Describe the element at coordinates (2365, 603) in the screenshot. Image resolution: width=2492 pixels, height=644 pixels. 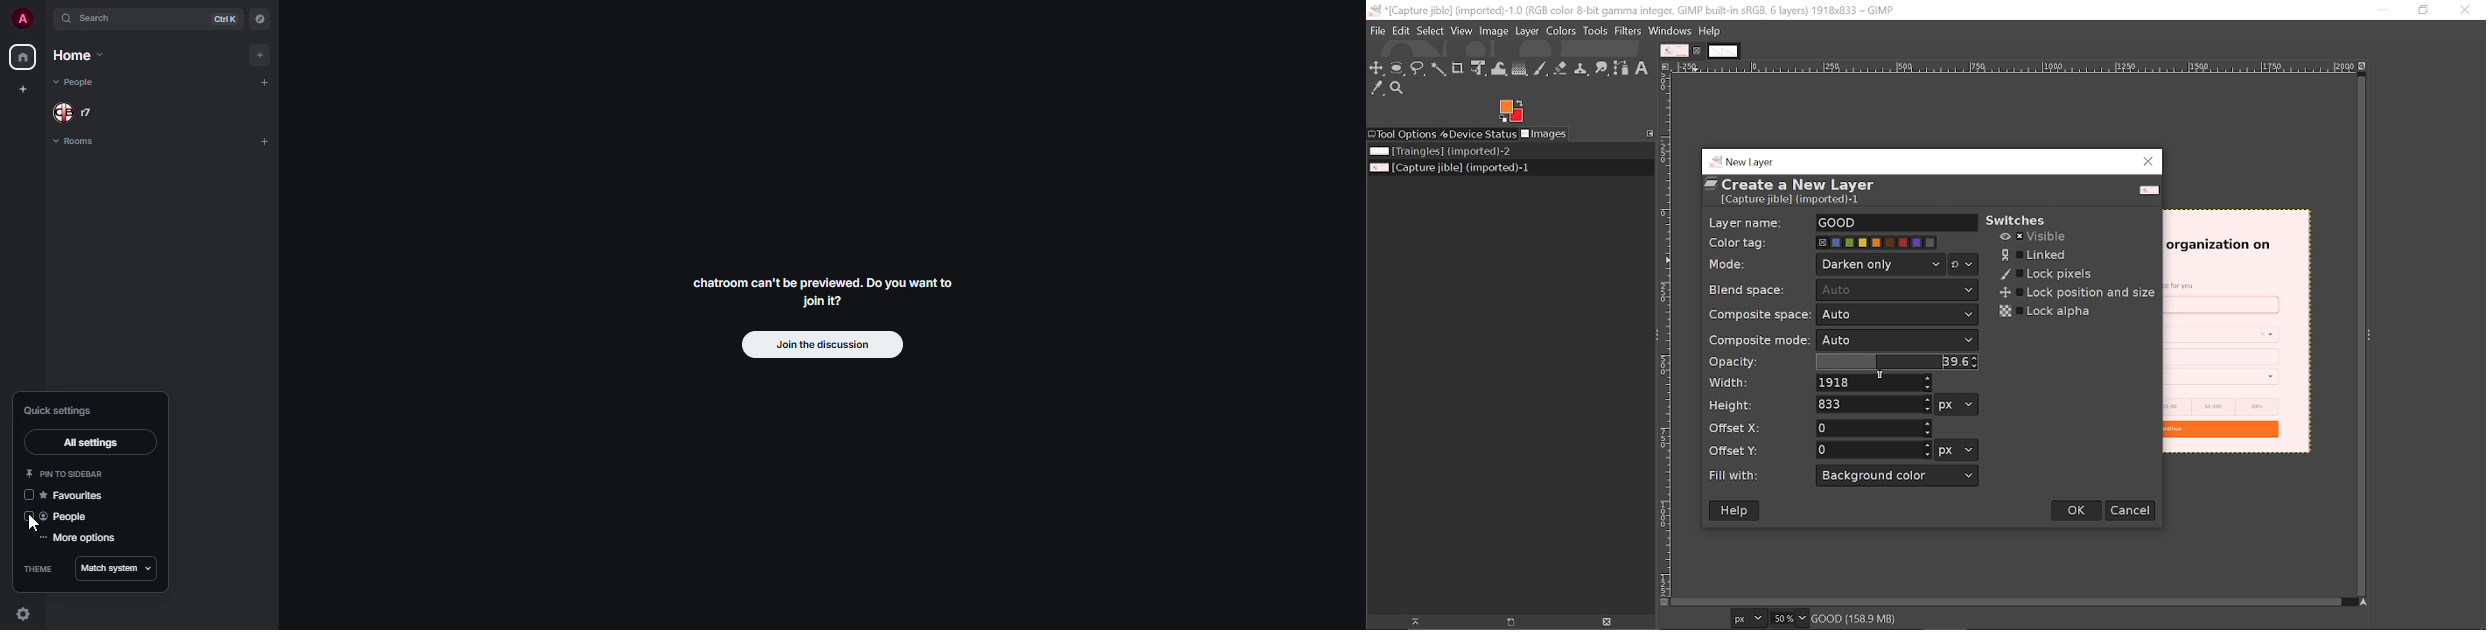
I see `Navigate this display` at that location.